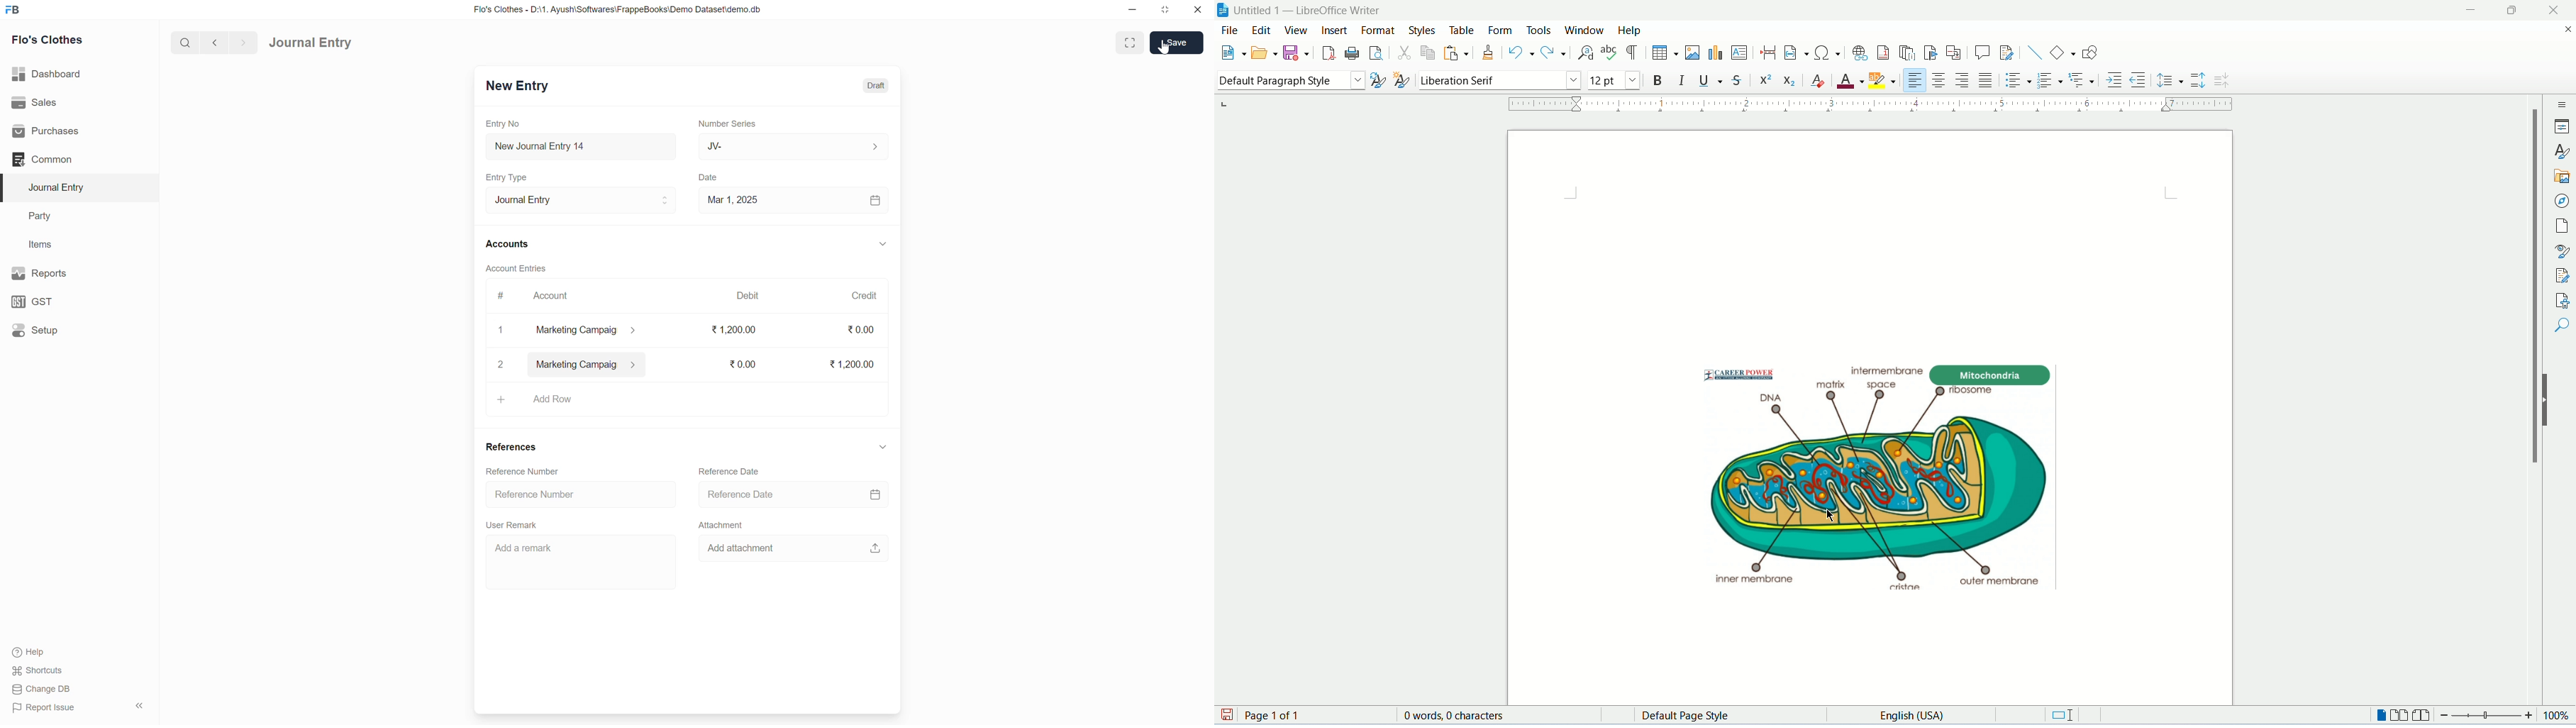  What do you see at coordinates (1738, 80) in the screenshot?
I see `strikethrough` at bounding box center [1738, 80].